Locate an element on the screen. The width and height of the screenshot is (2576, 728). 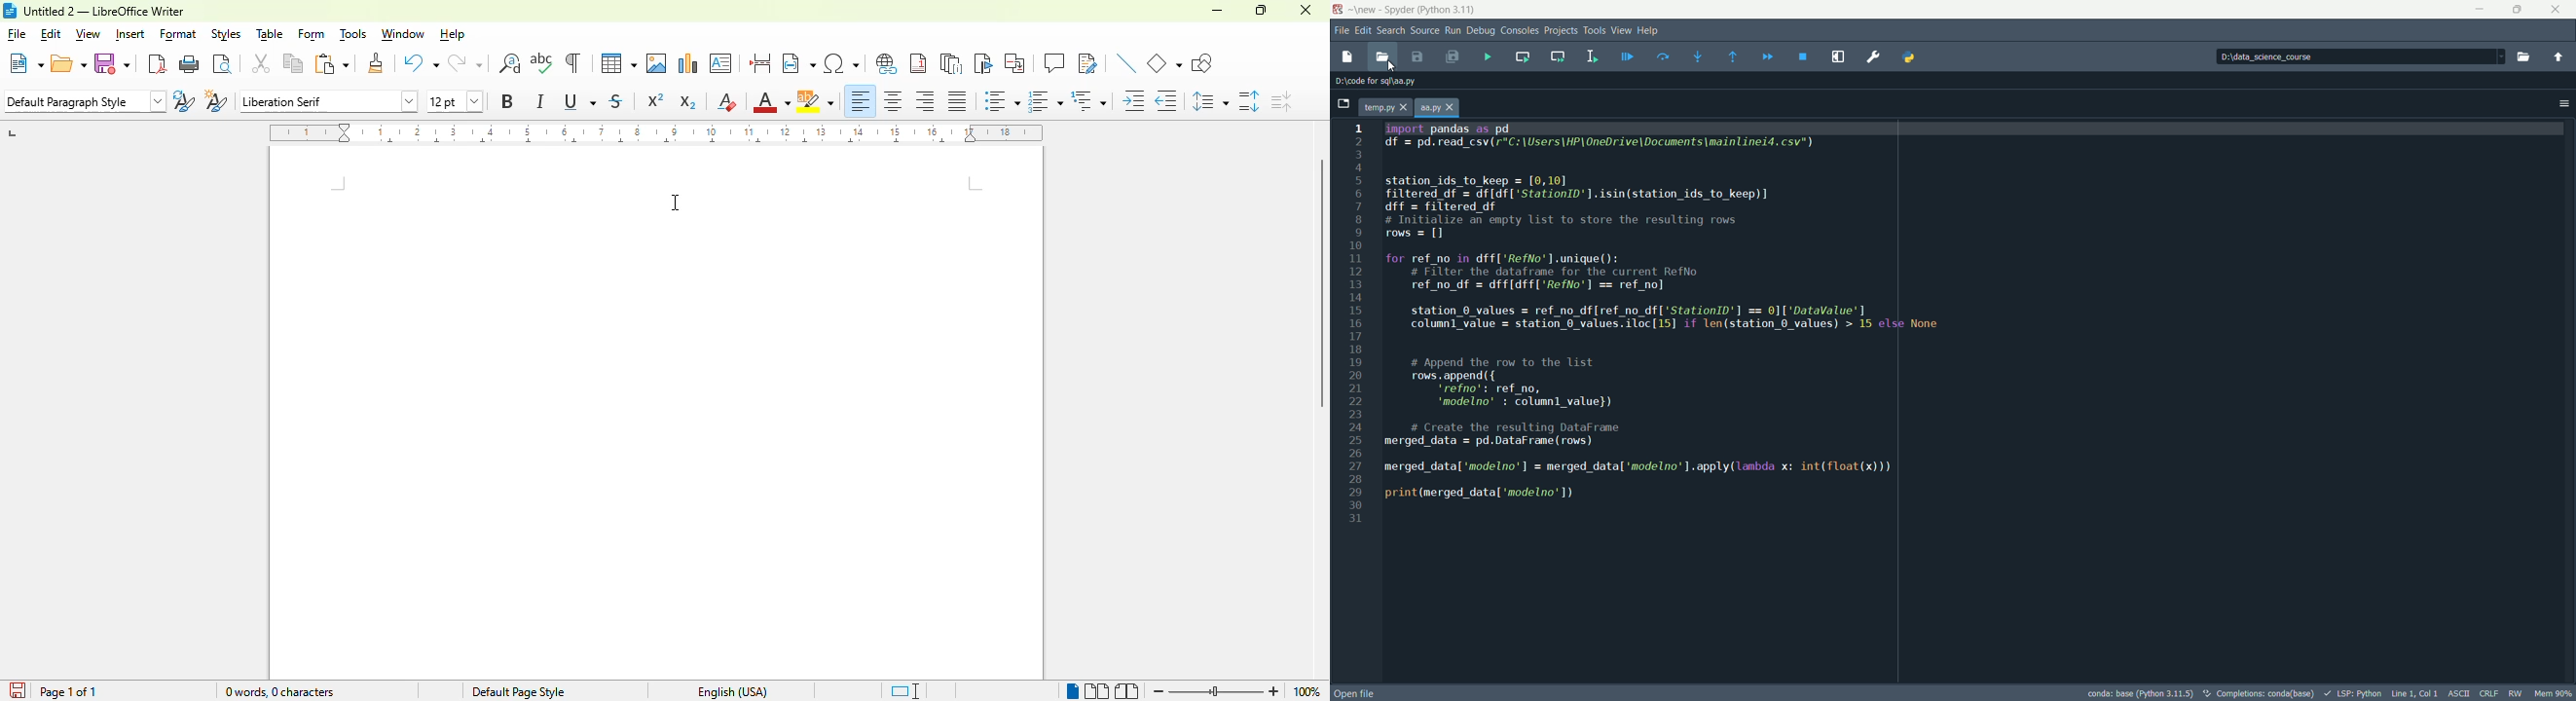
browse tab is located at coordinates (1343, 103).